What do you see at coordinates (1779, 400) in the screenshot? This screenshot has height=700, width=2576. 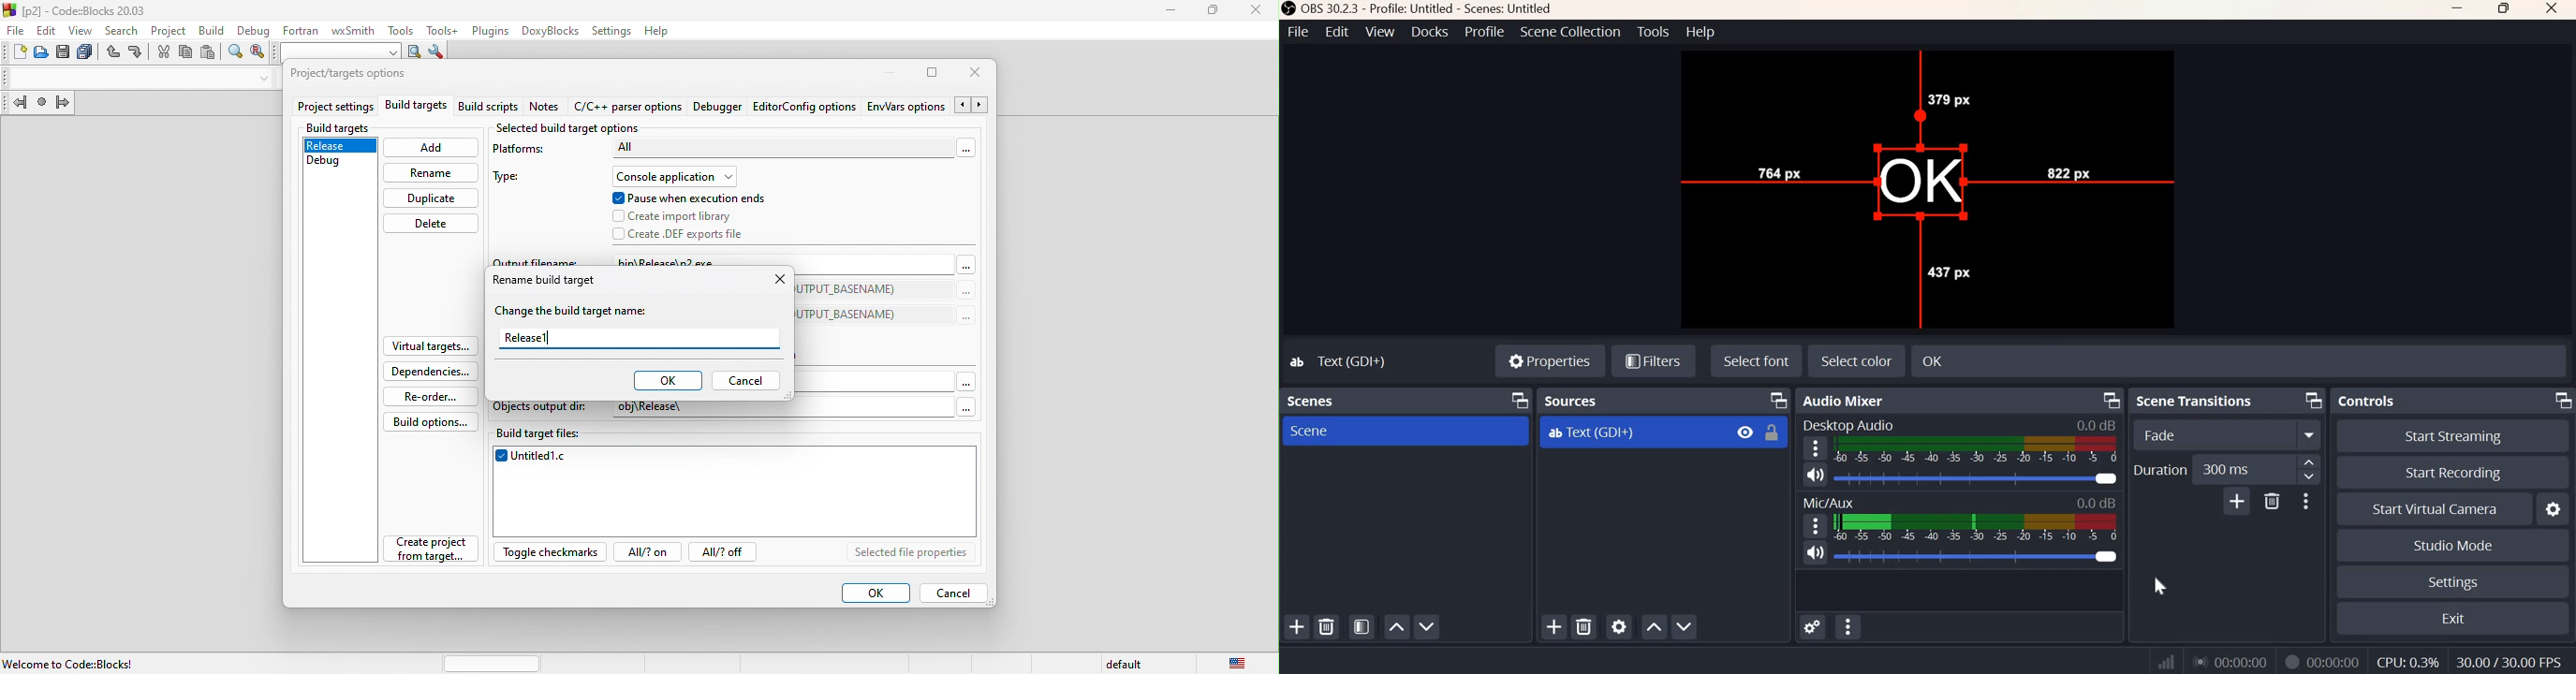 I see `Dock Options icon` at bounding box center [1779, 400].